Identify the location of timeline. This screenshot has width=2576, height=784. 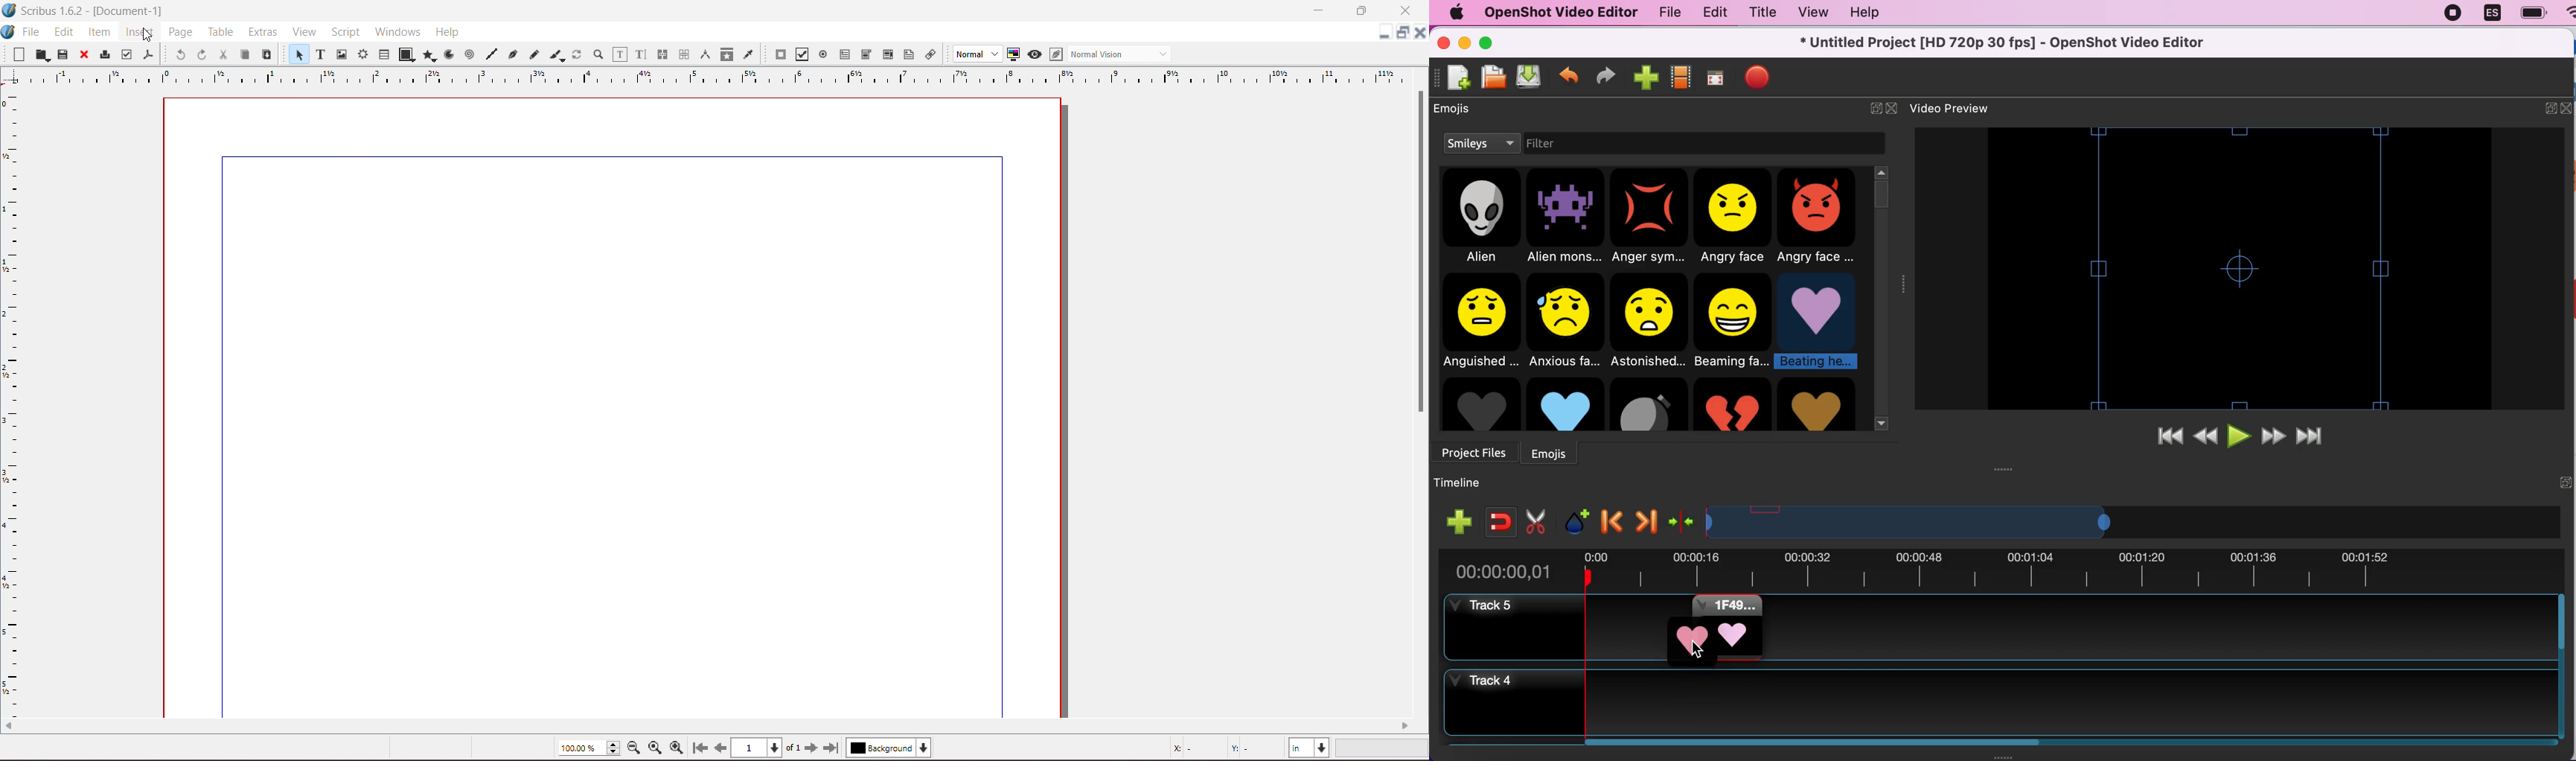
(1463, 483).